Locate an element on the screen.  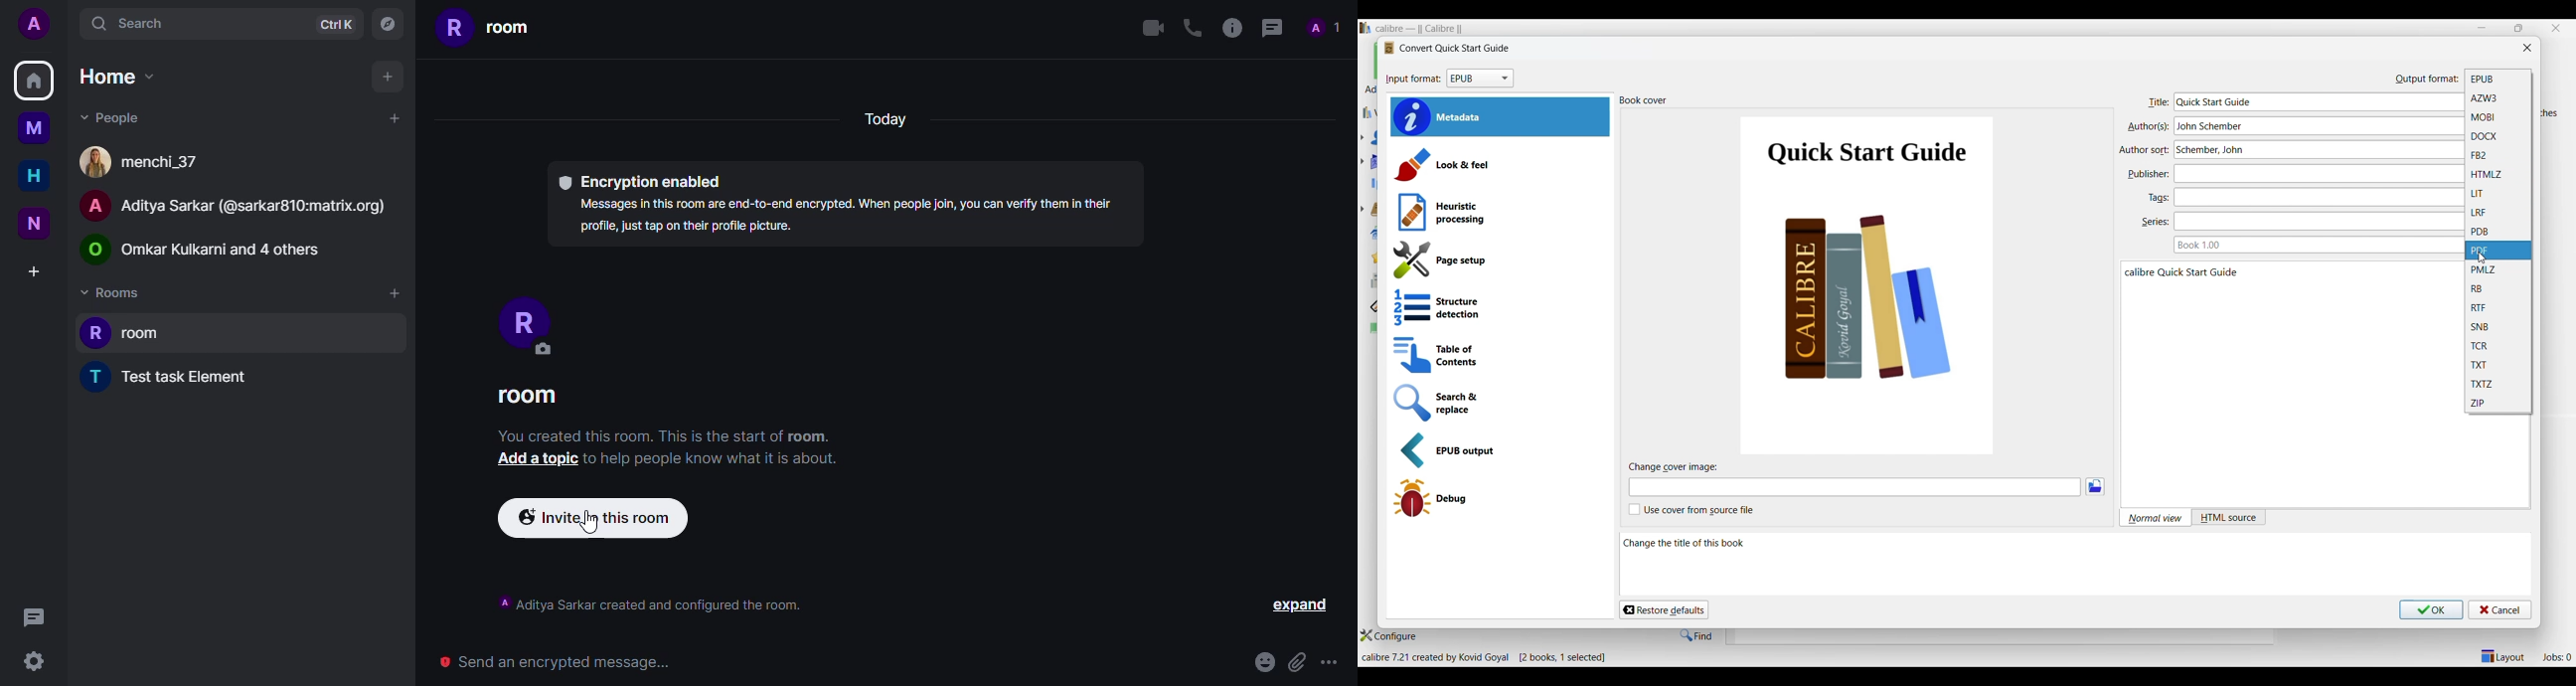
Title of section is located at coordinates (1643, 100).